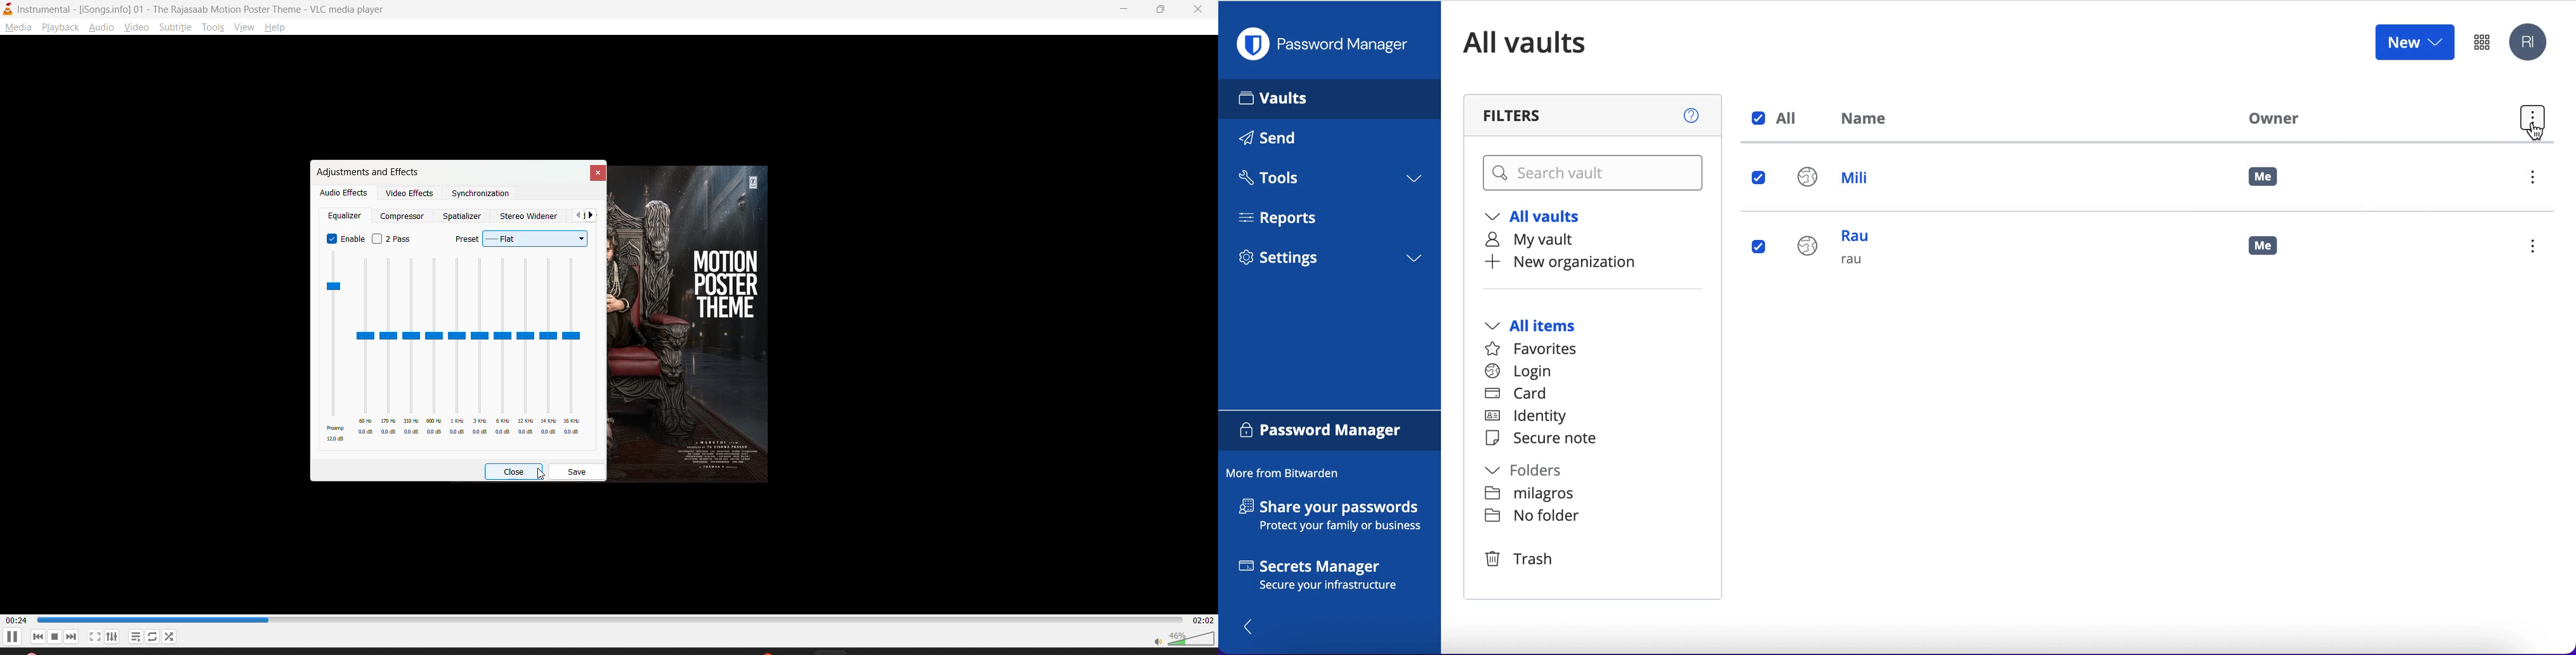 This screenshot has width=2576, height=672. Describe the element at coordinates (575, 216) in the screenshot. I see `previous` at that location.